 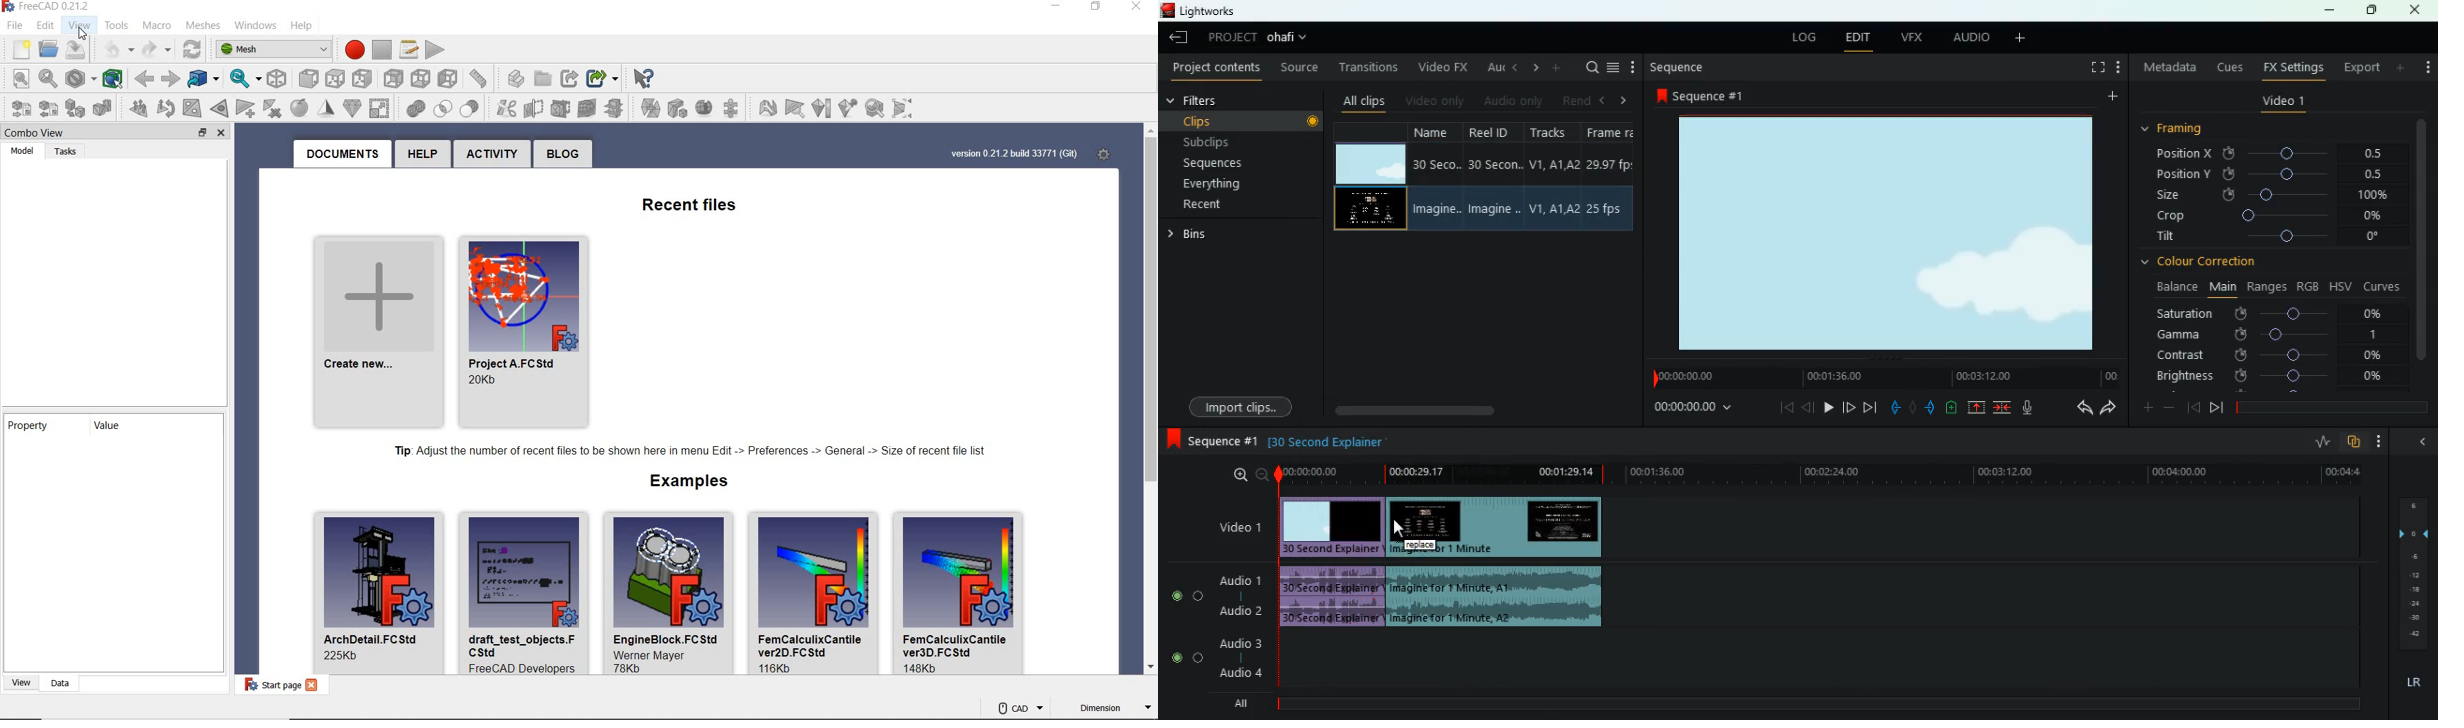 I want to click on cross-sections, so click(x=590, y=108).